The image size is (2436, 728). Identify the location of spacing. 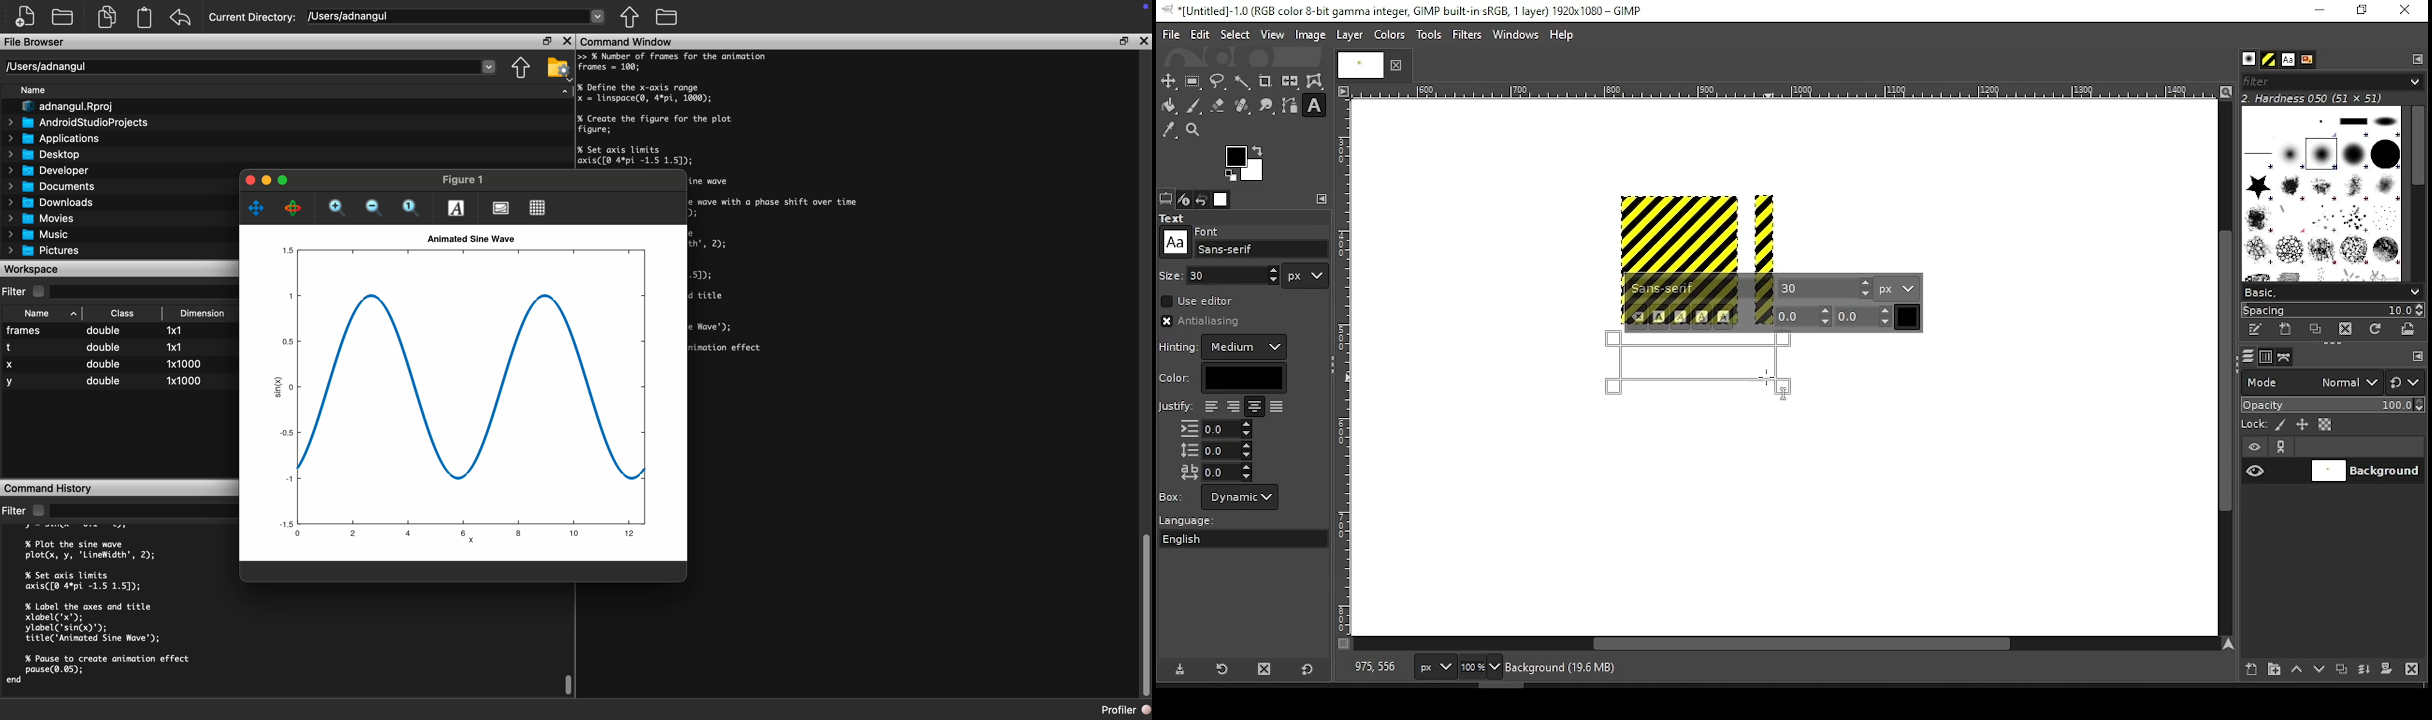
(2332, 310).